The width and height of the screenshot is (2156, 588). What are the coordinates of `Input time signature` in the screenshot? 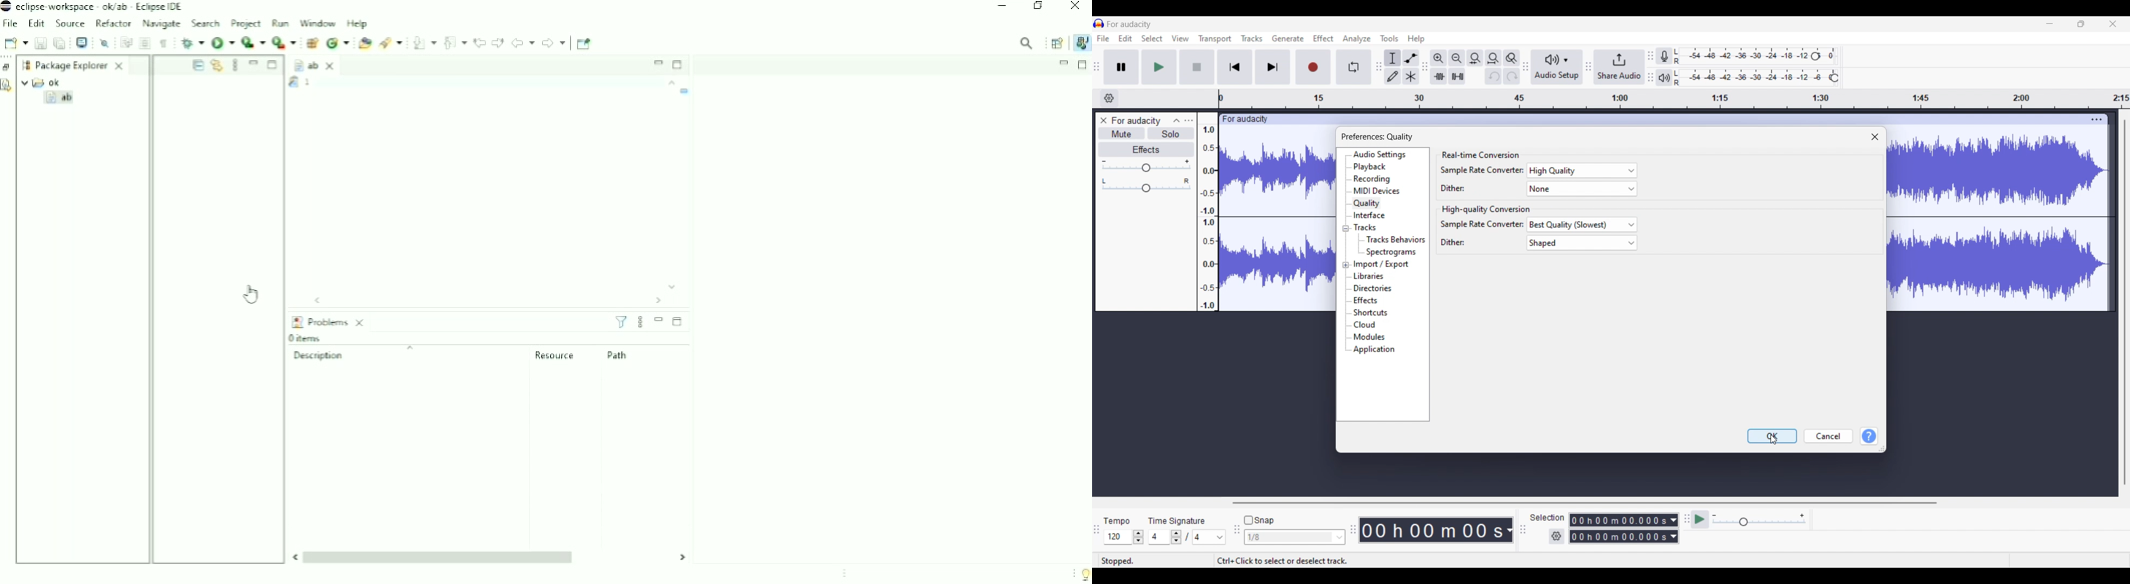 It's located at (1159, 537).